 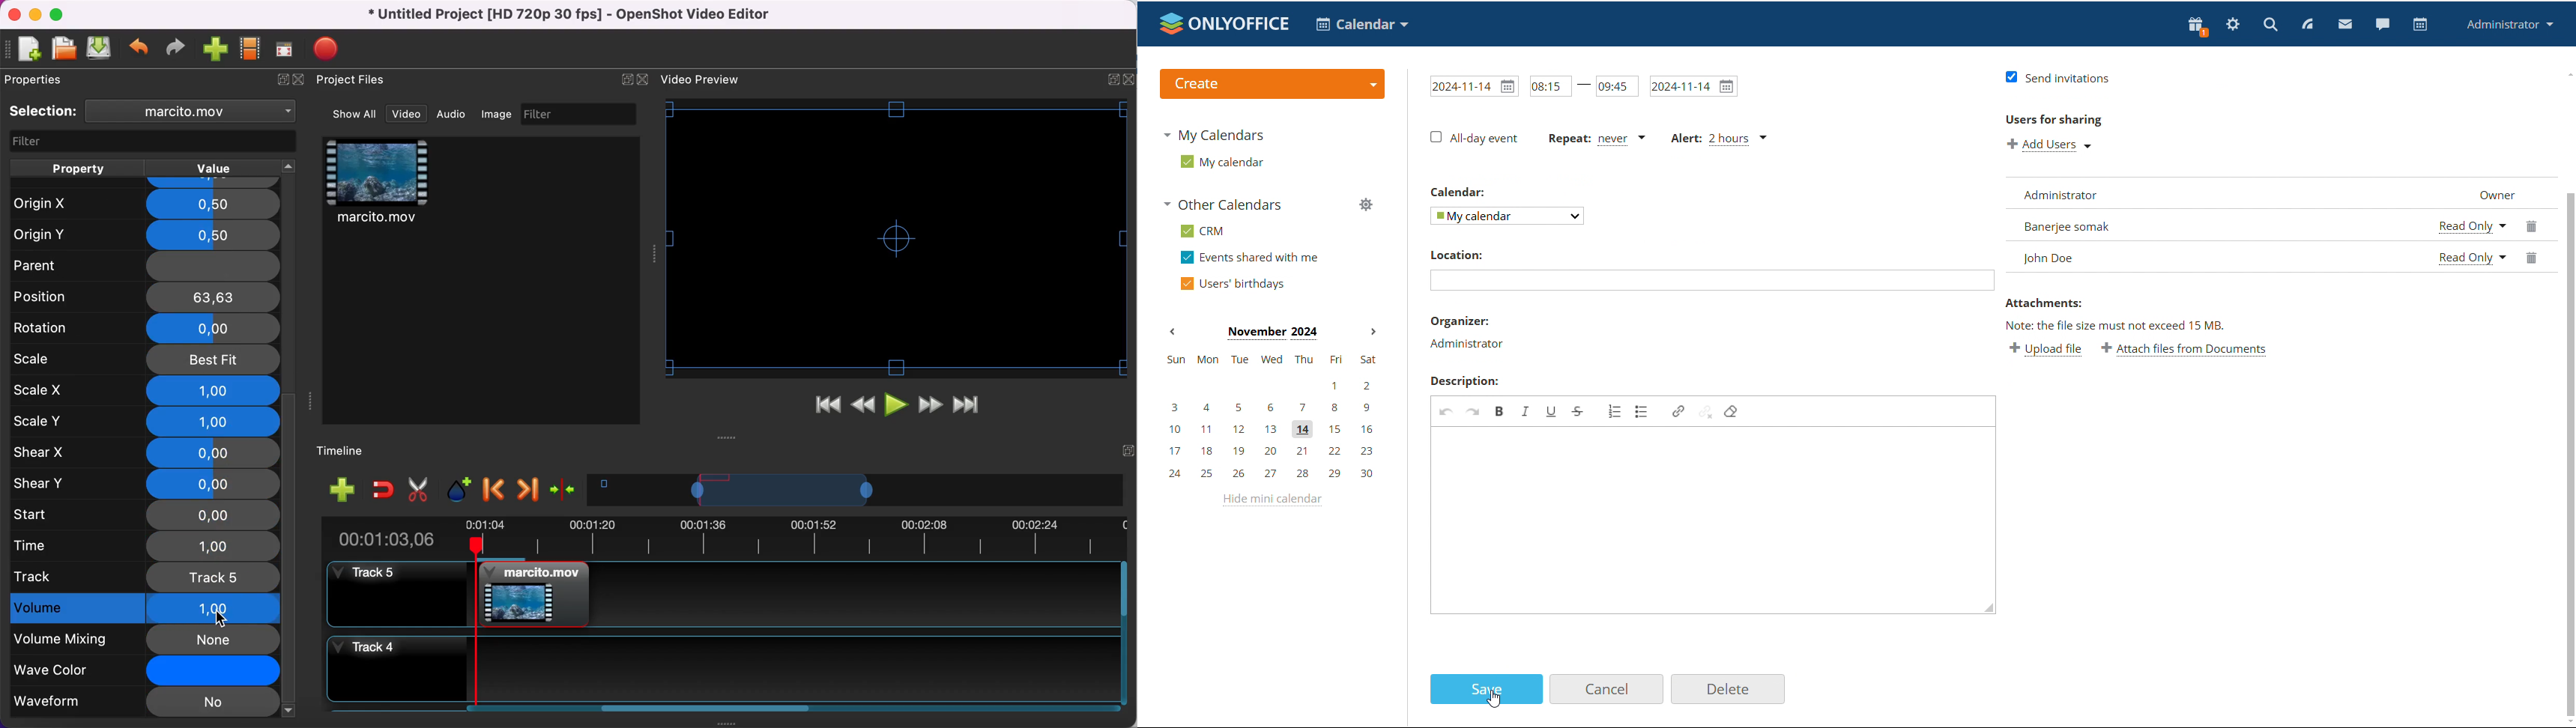 I want to click on rewind, so click(x=864, y=408).